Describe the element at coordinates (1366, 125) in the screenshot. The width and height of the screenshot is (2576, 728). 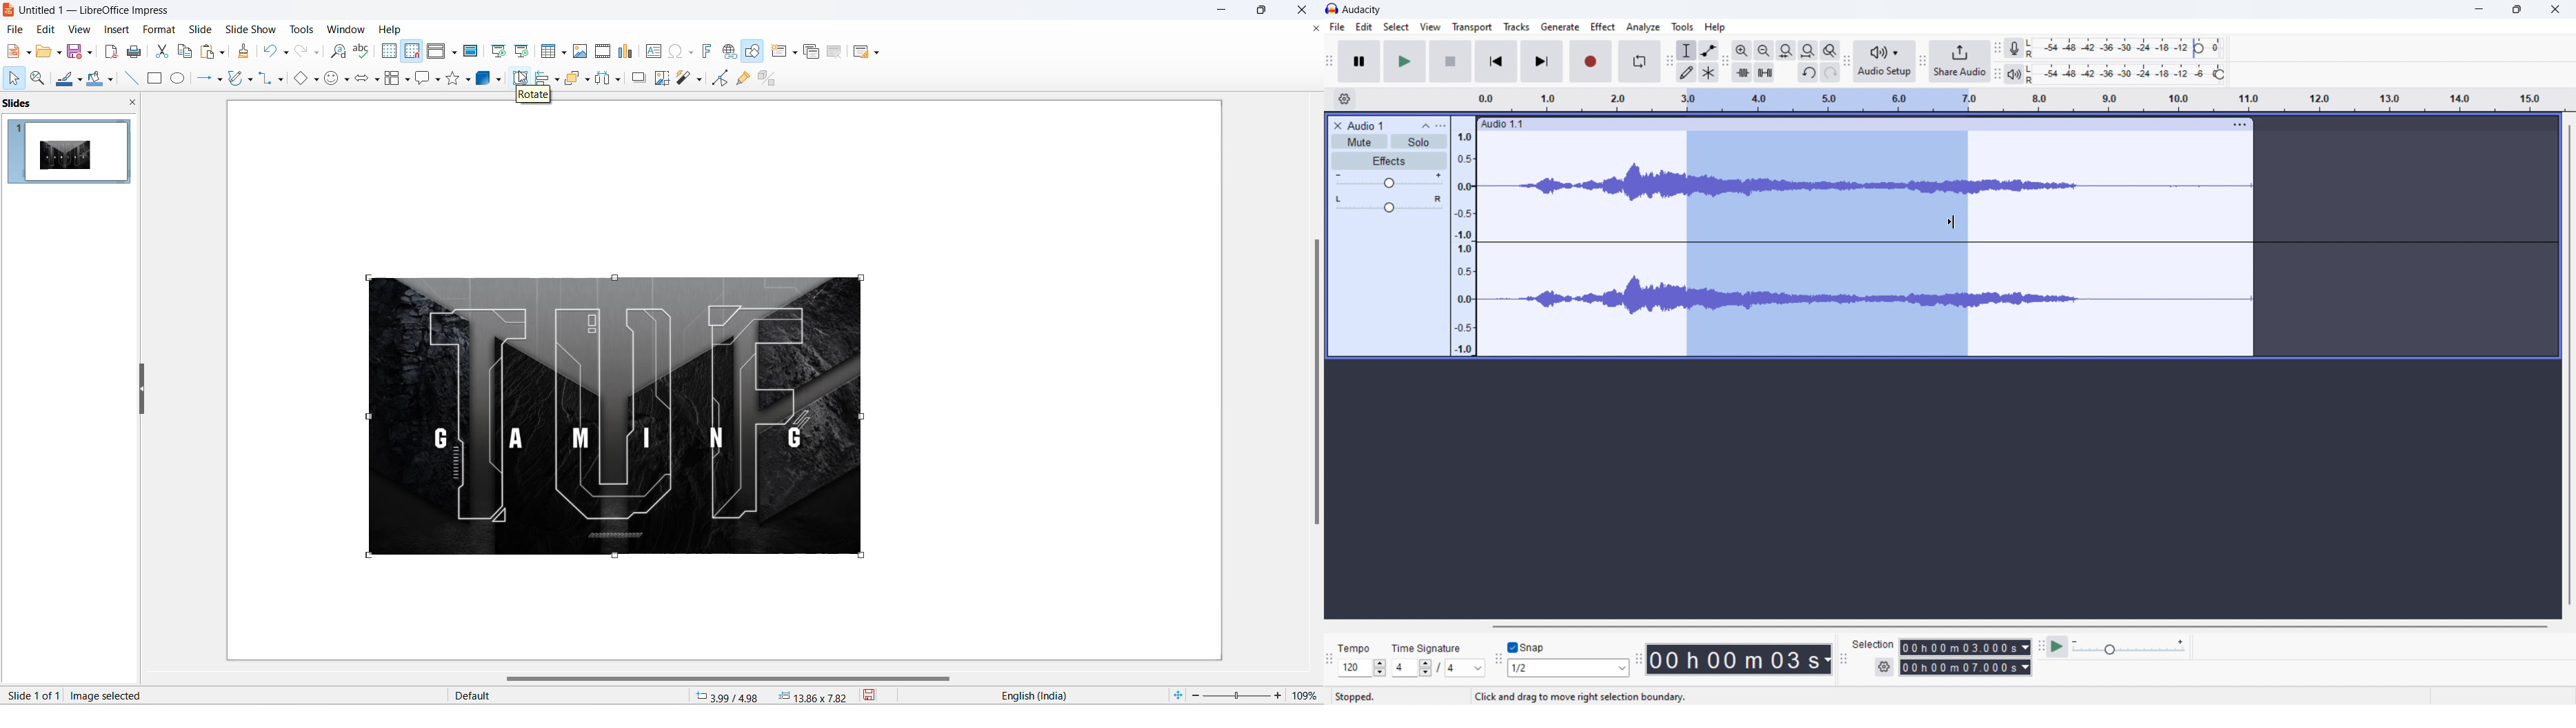
I see `Audio 1` at that location.